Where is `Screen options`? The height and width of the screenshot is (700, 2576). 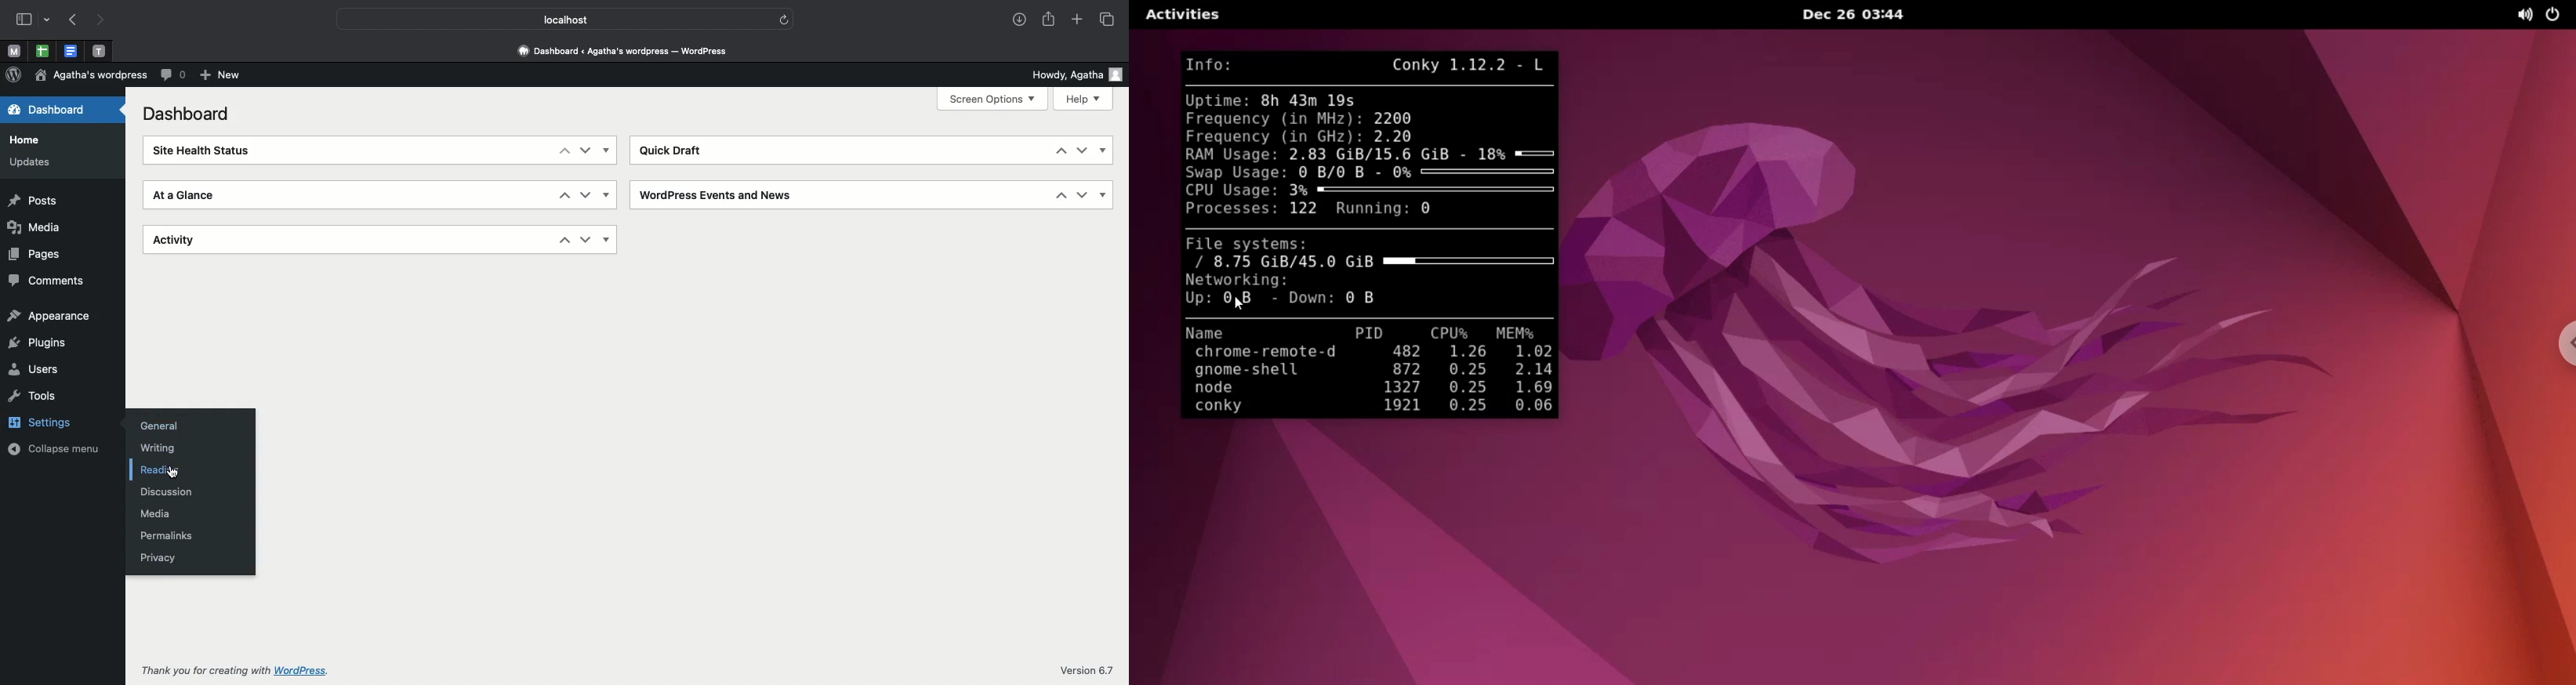
Screen options is located at coordinates (995, 99).